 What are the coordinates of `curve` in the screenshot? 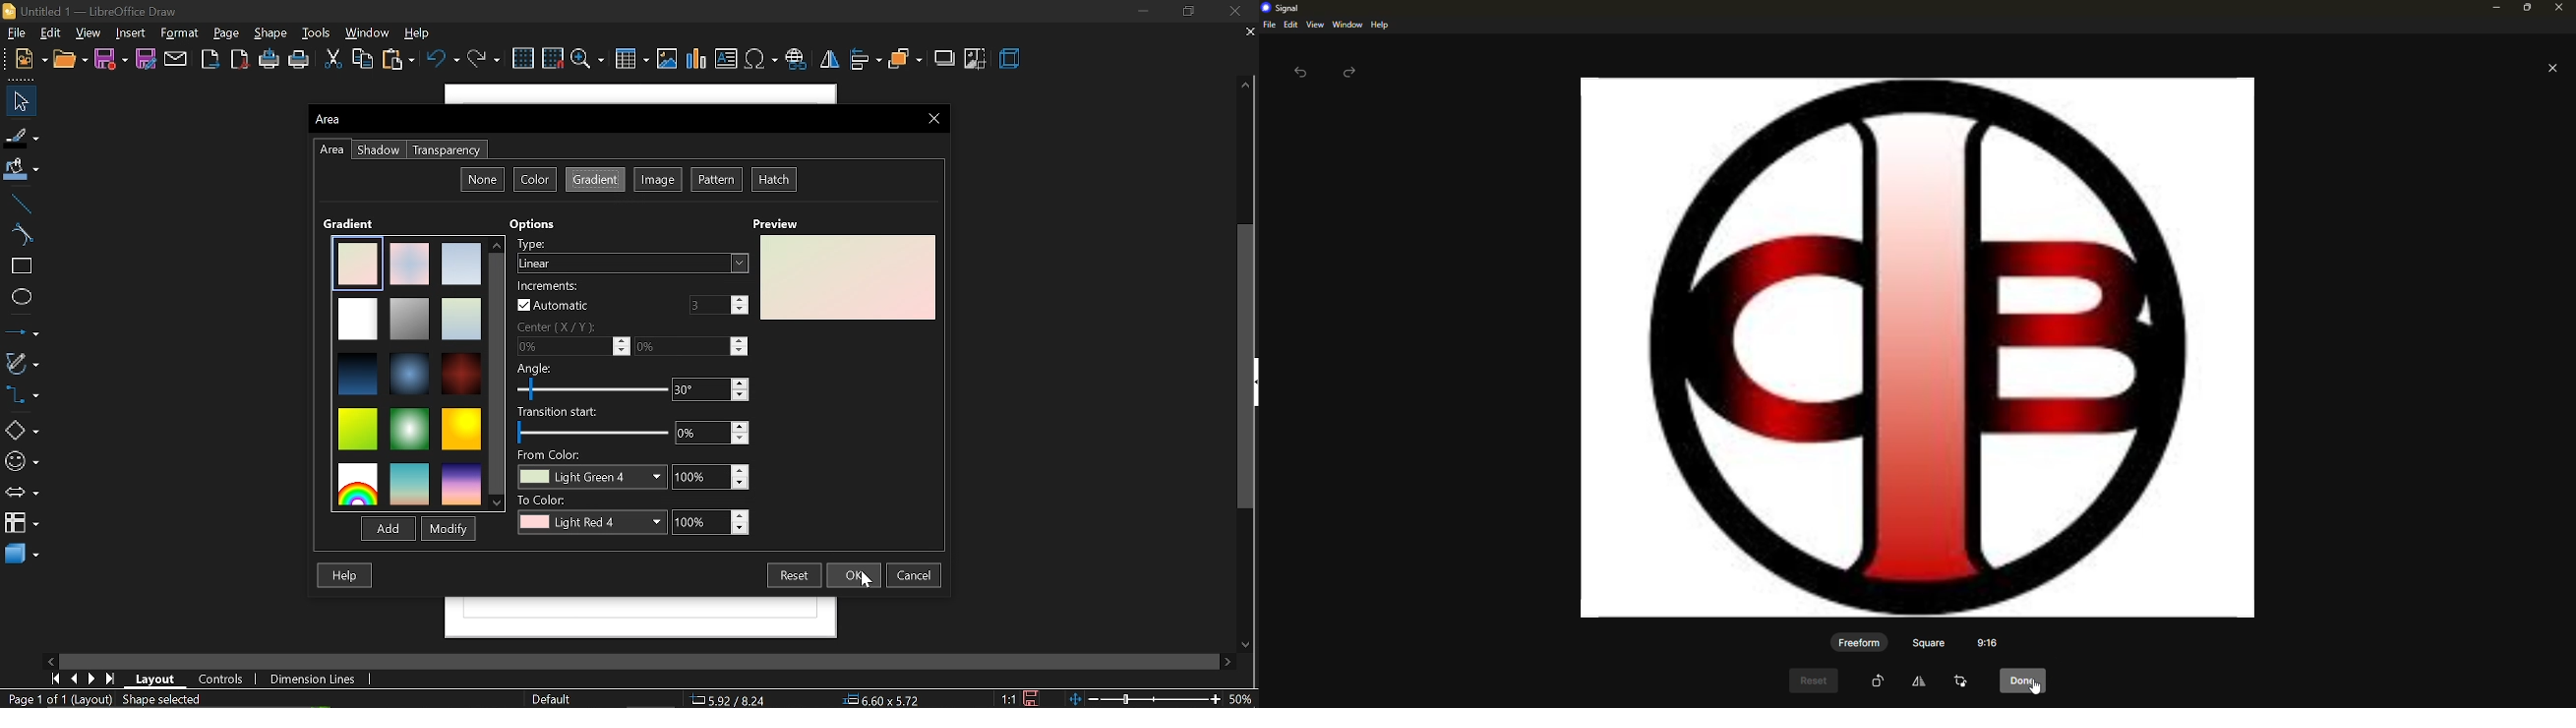 It's located at (19, 236).